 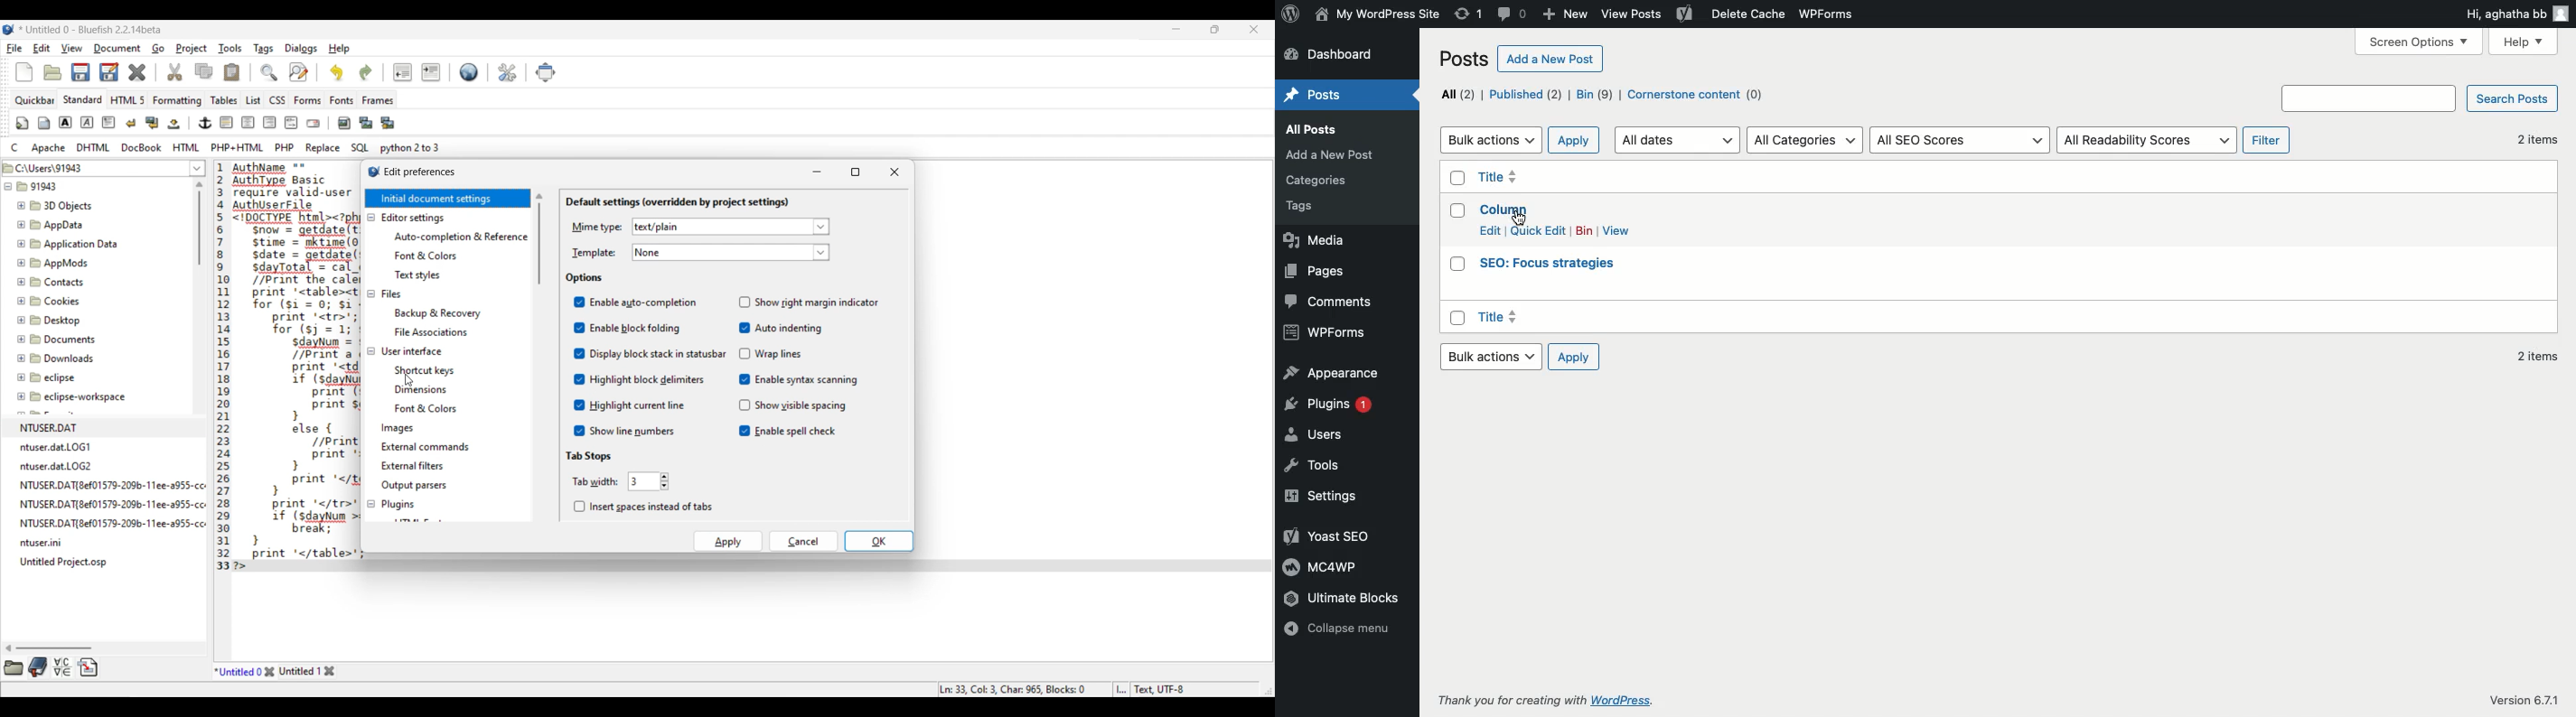 What do you see at coordinates (1316, 131) in the screenshot?
I see `All posts` at bounding box center [1316, 131].